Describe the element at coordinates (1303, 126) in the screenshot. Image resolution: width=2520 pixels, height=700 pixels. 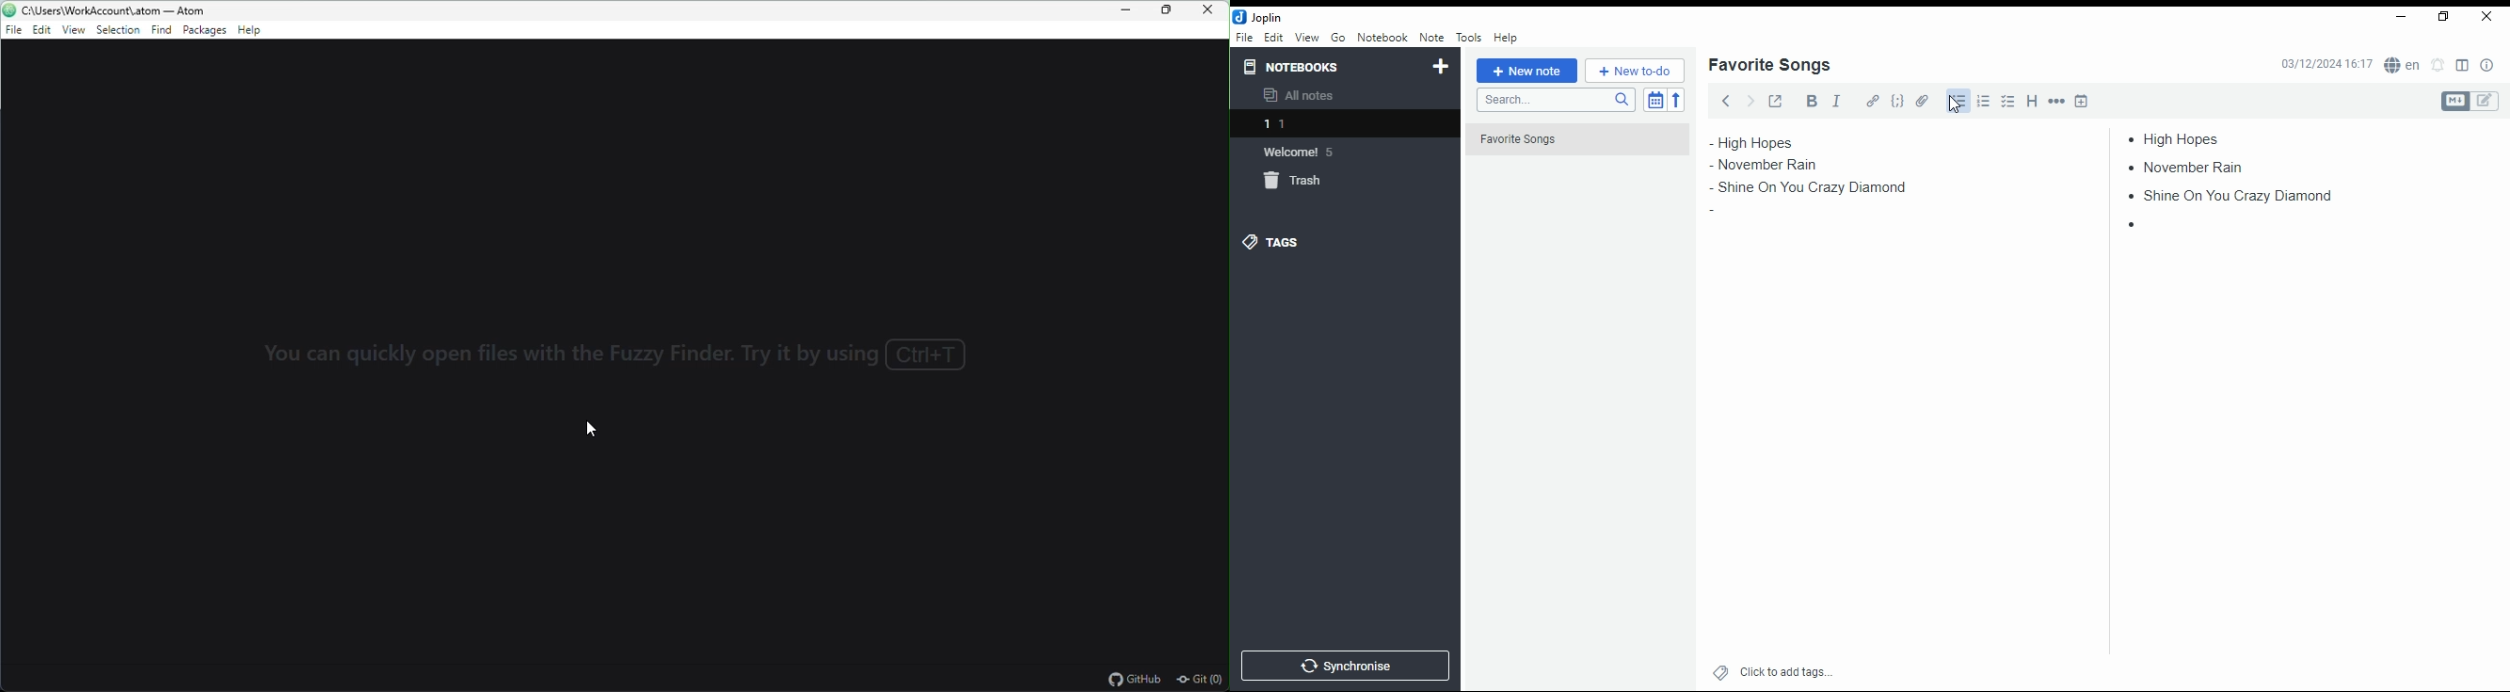
I see `notebook 1` at that location.